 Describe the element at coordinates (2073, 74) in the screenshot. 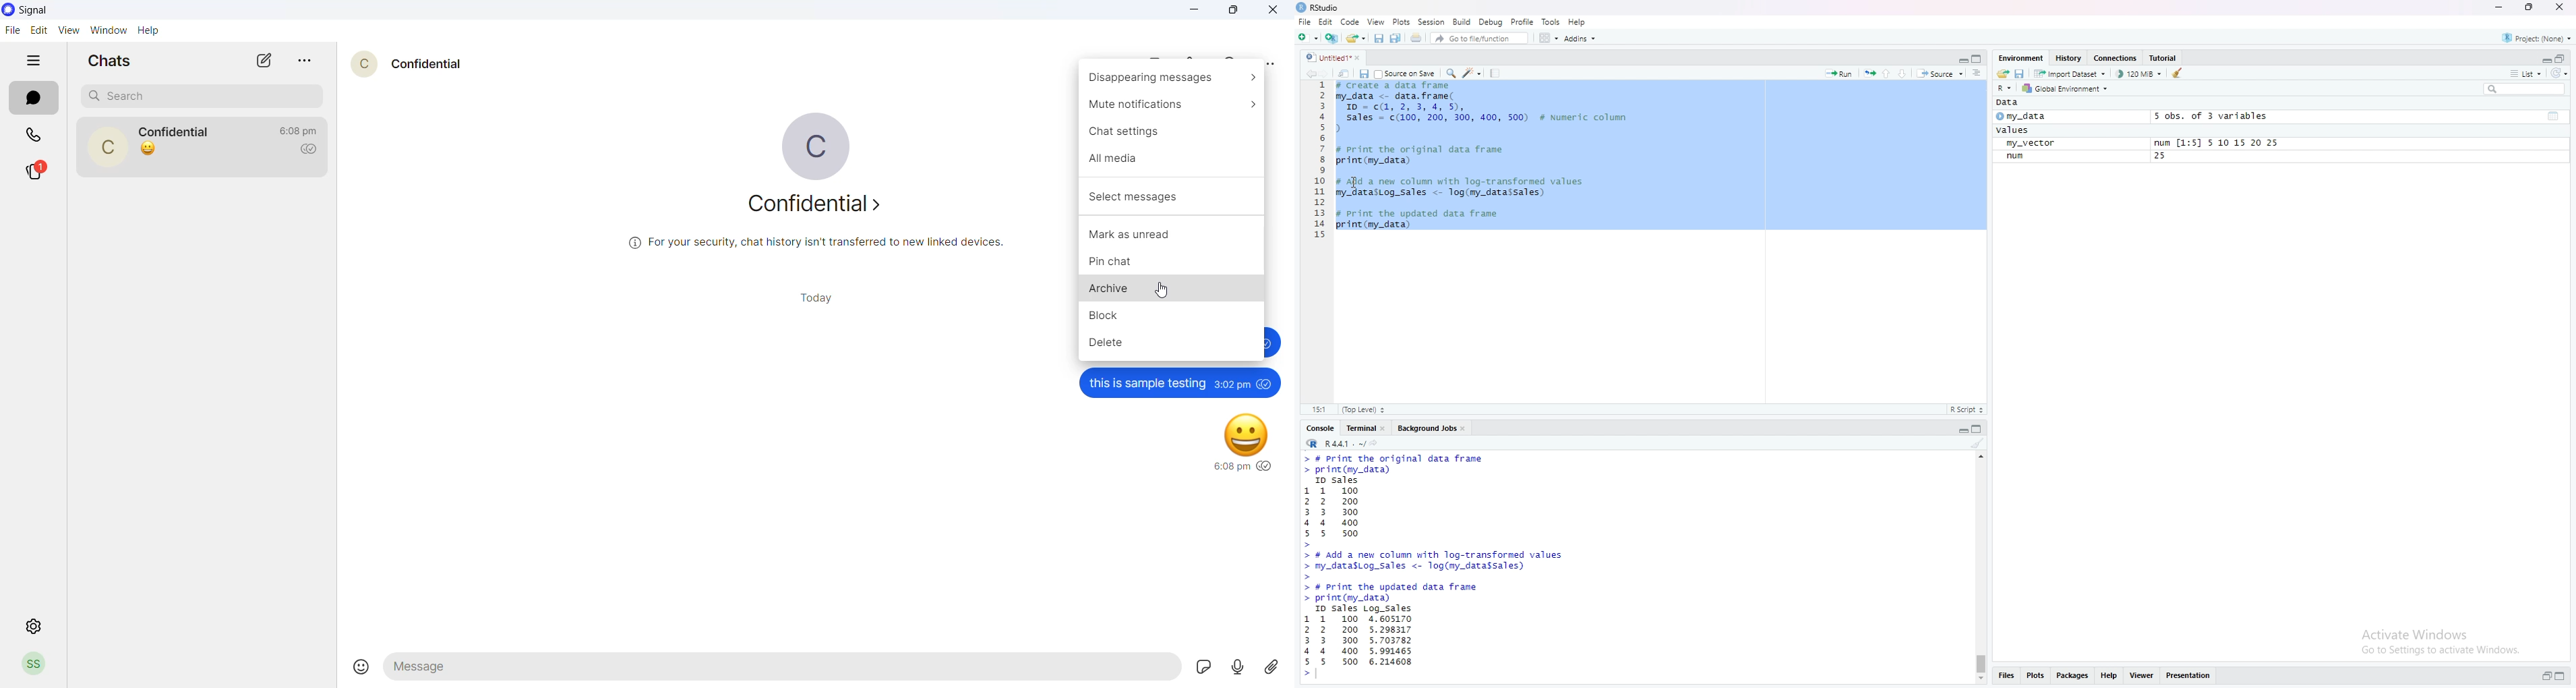

I see `Import dataset` at that location.